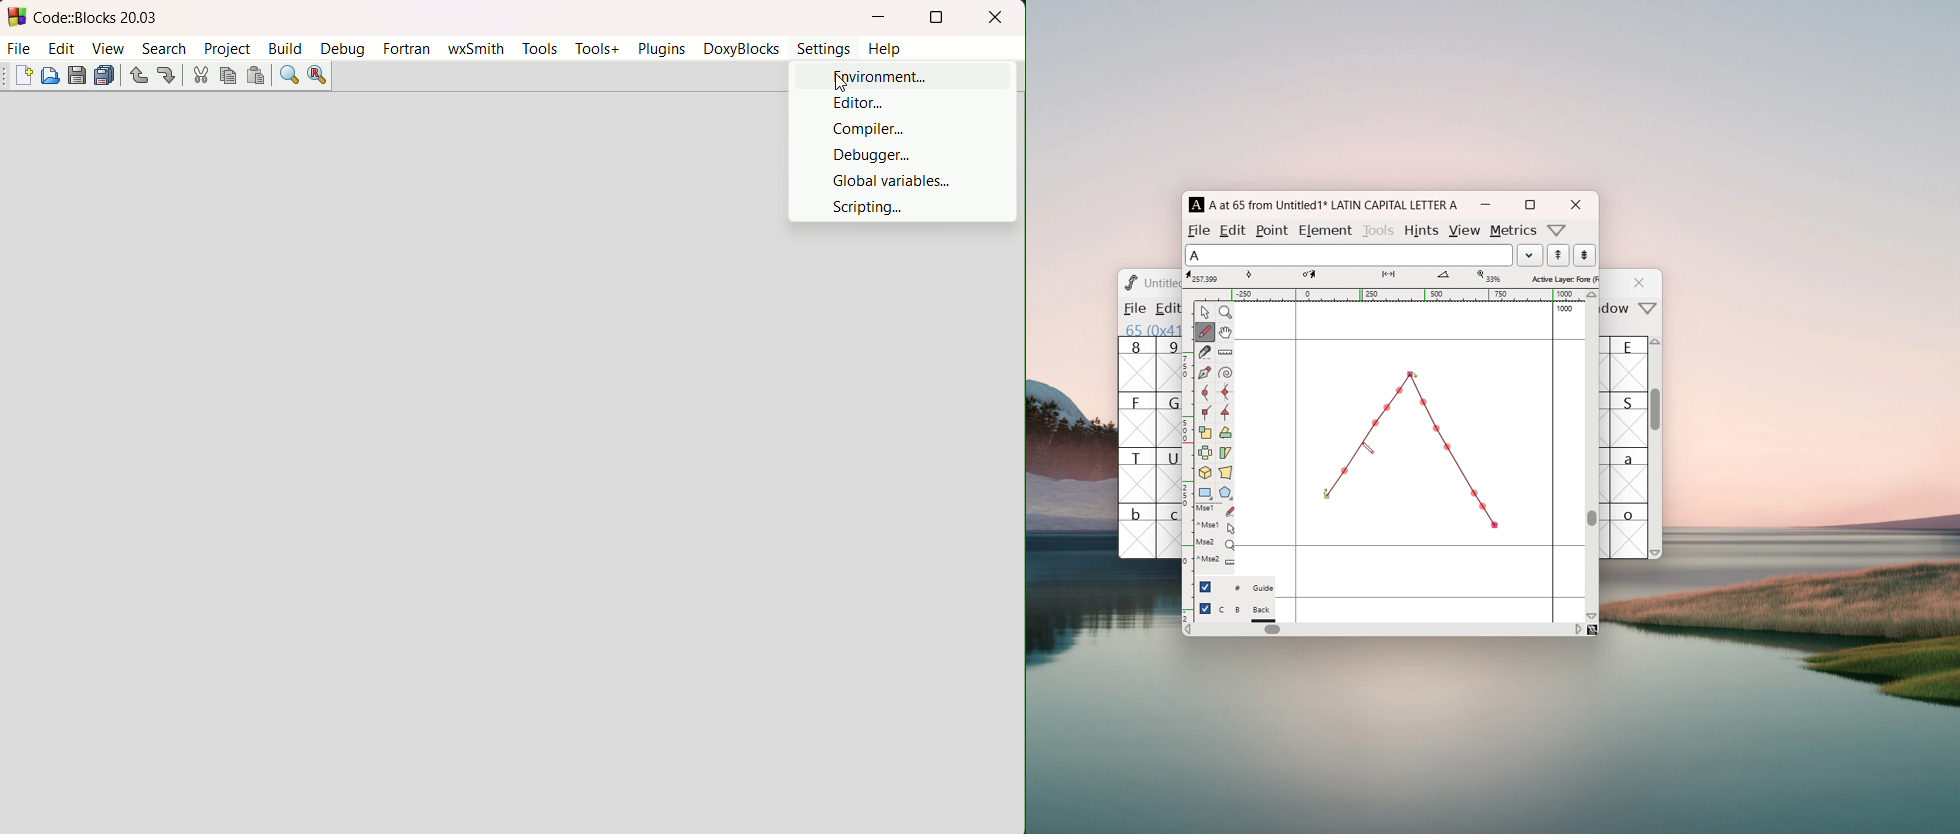 This screenshot has height=840, width=1960. Describe the element at coordinates (1168, 419) in the screenshot. I see `G` at that location.